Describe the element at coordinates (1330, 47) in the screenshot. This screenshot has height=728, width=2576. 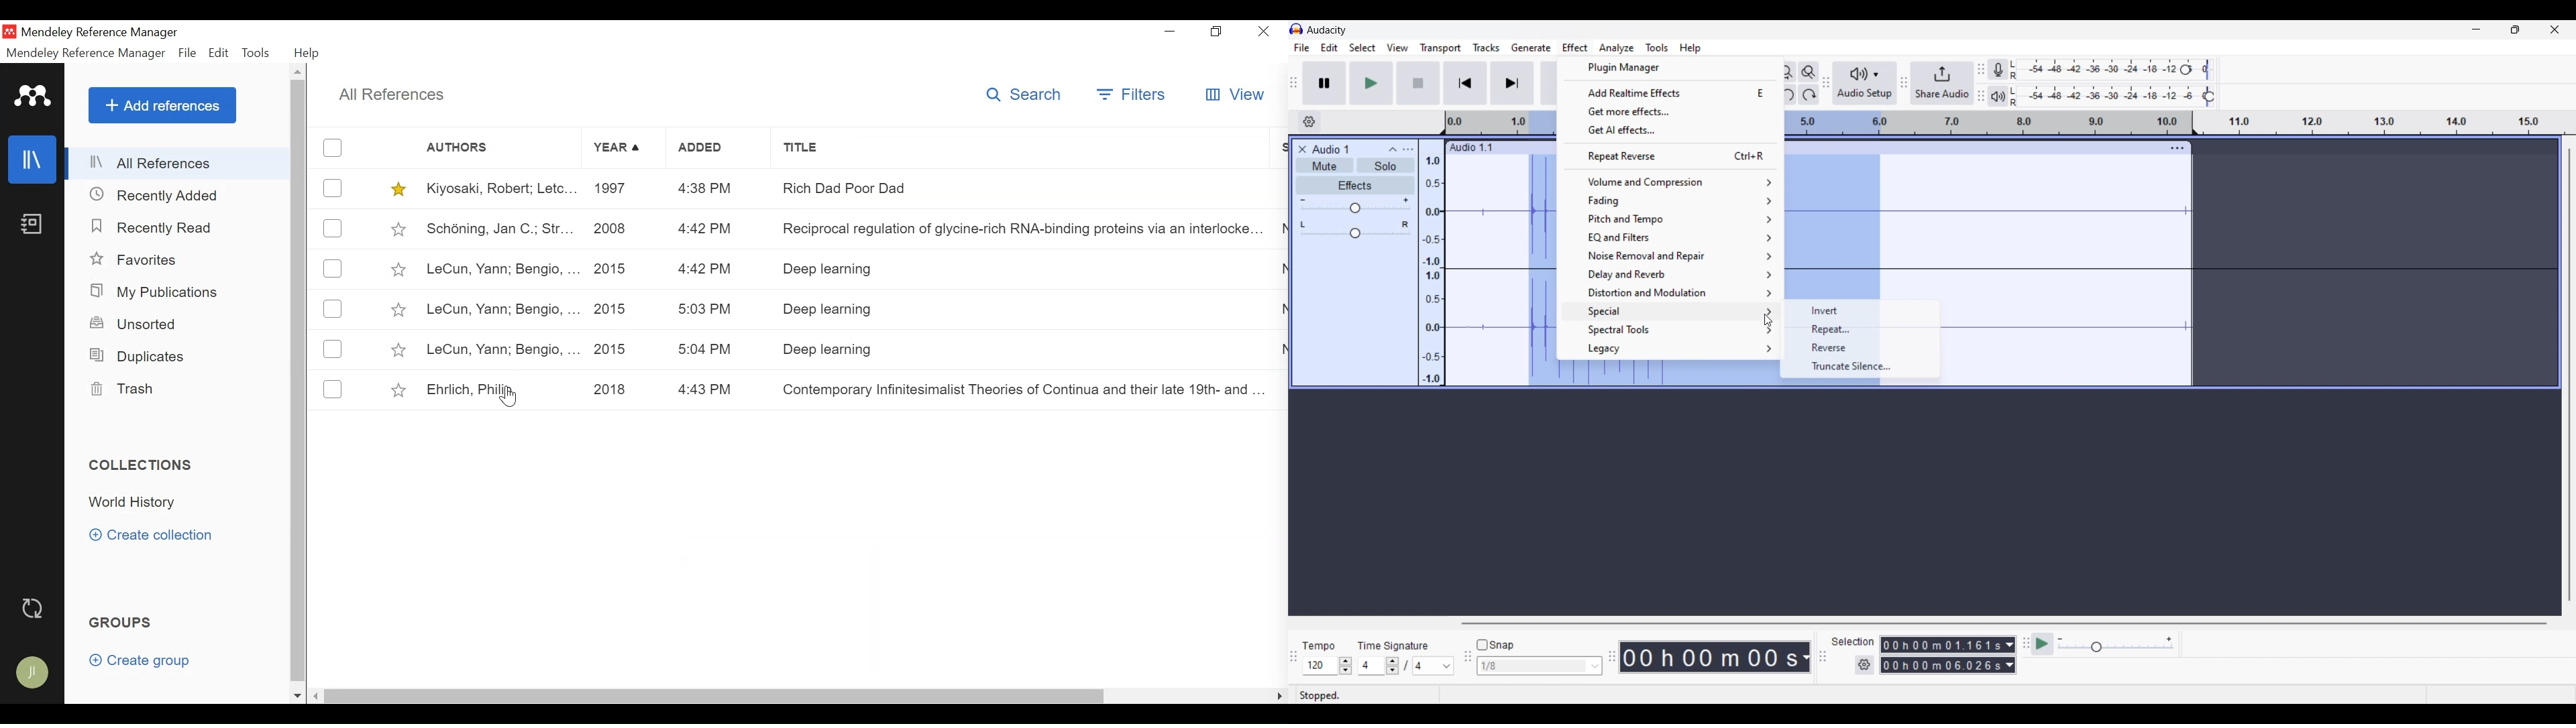
I see `Edit menu` at that location.